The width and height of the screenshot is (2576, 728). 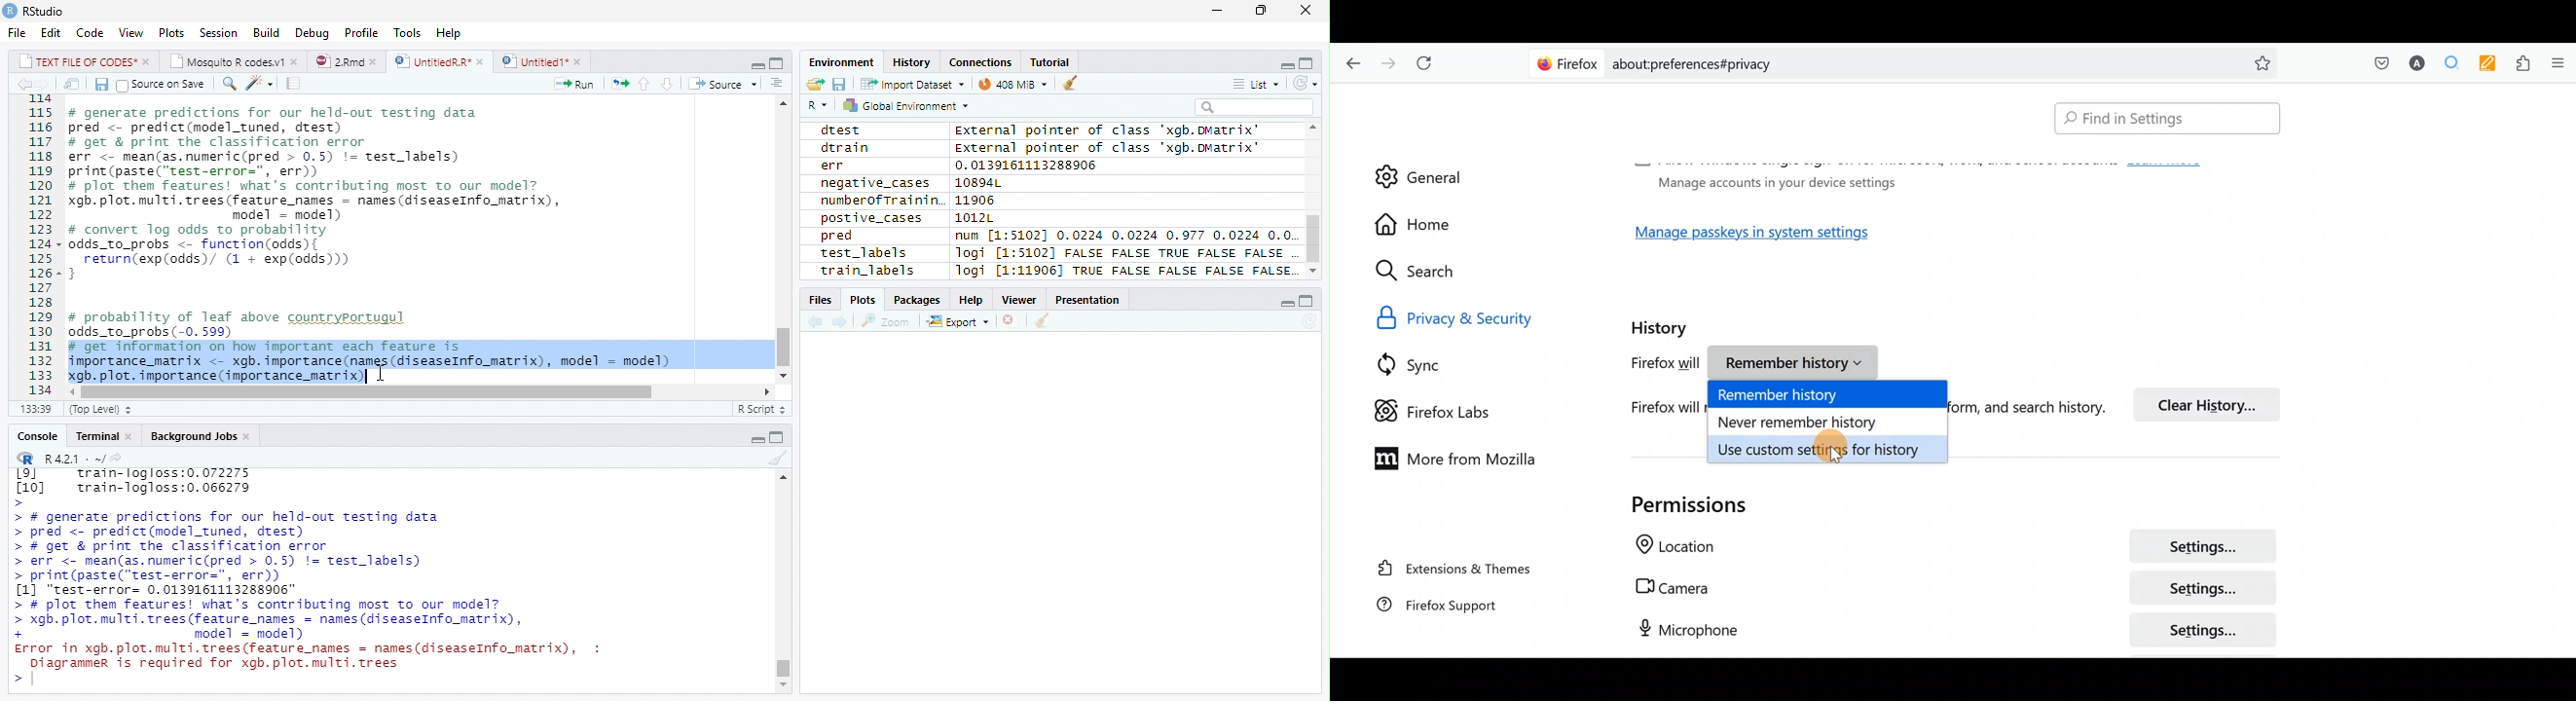 I want to click on Environment, so click(x=836, y=61).